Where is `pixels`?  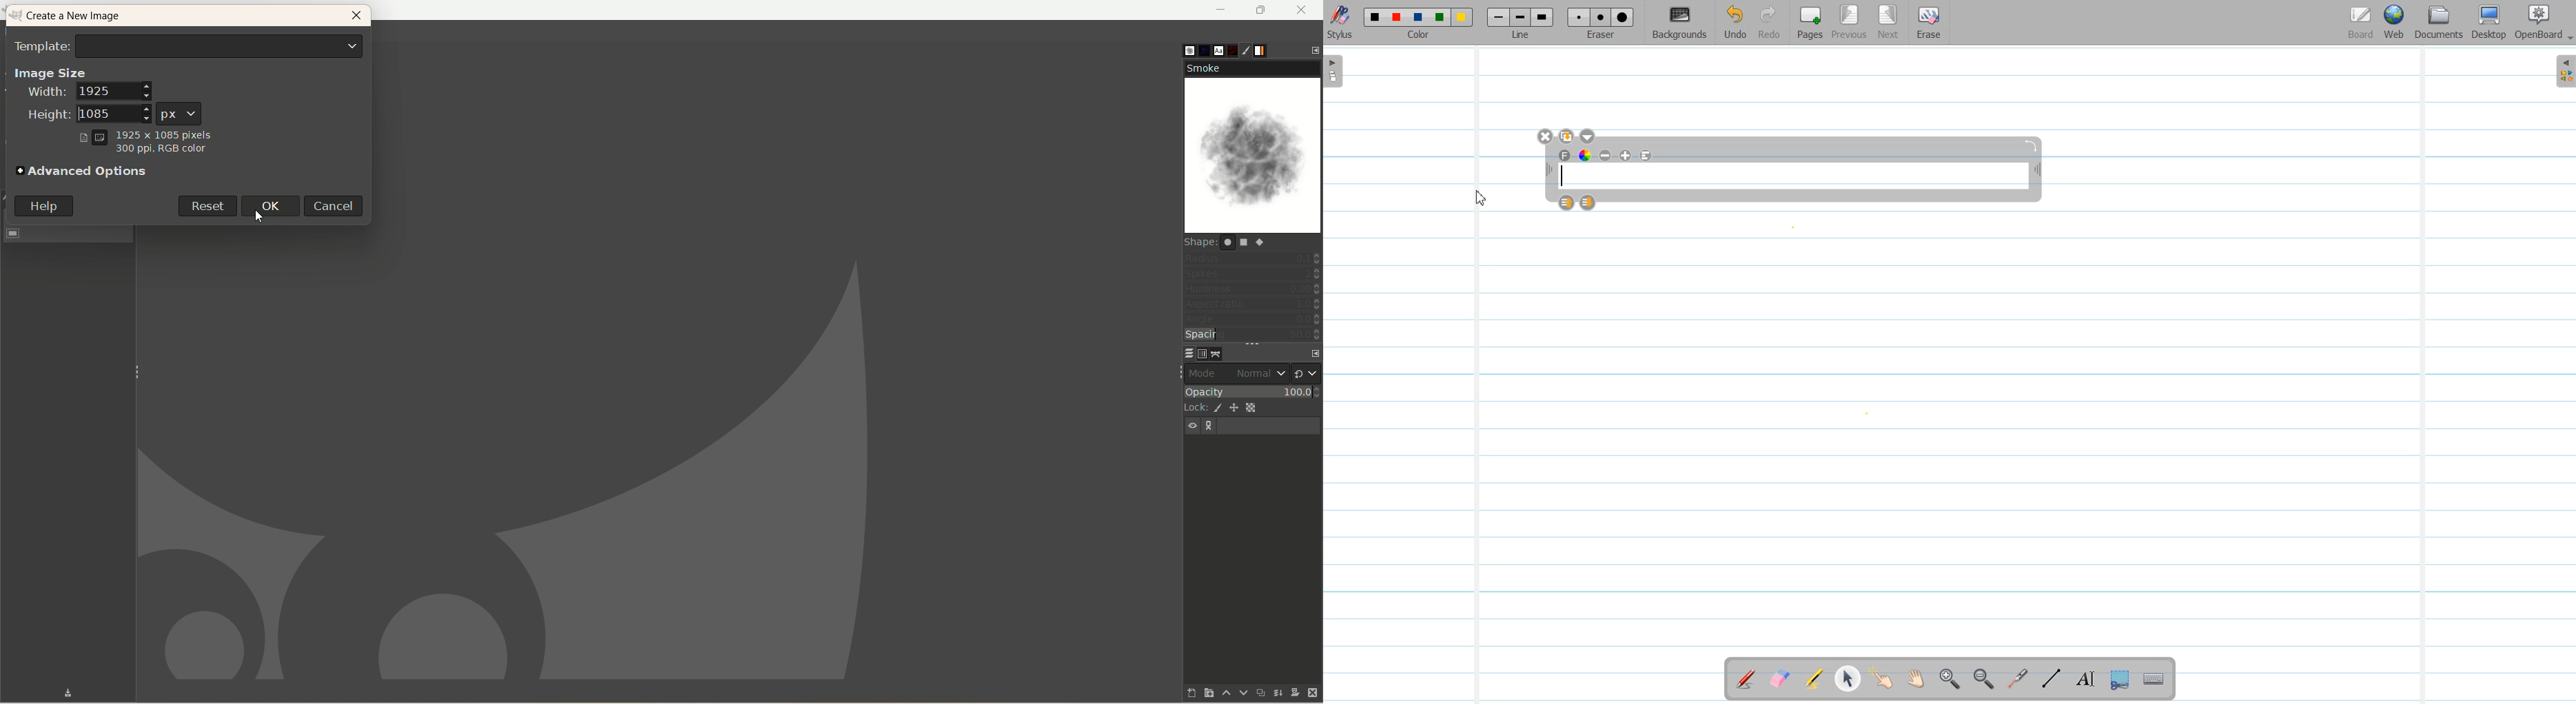
pixels is located at coordinates (145, 133).